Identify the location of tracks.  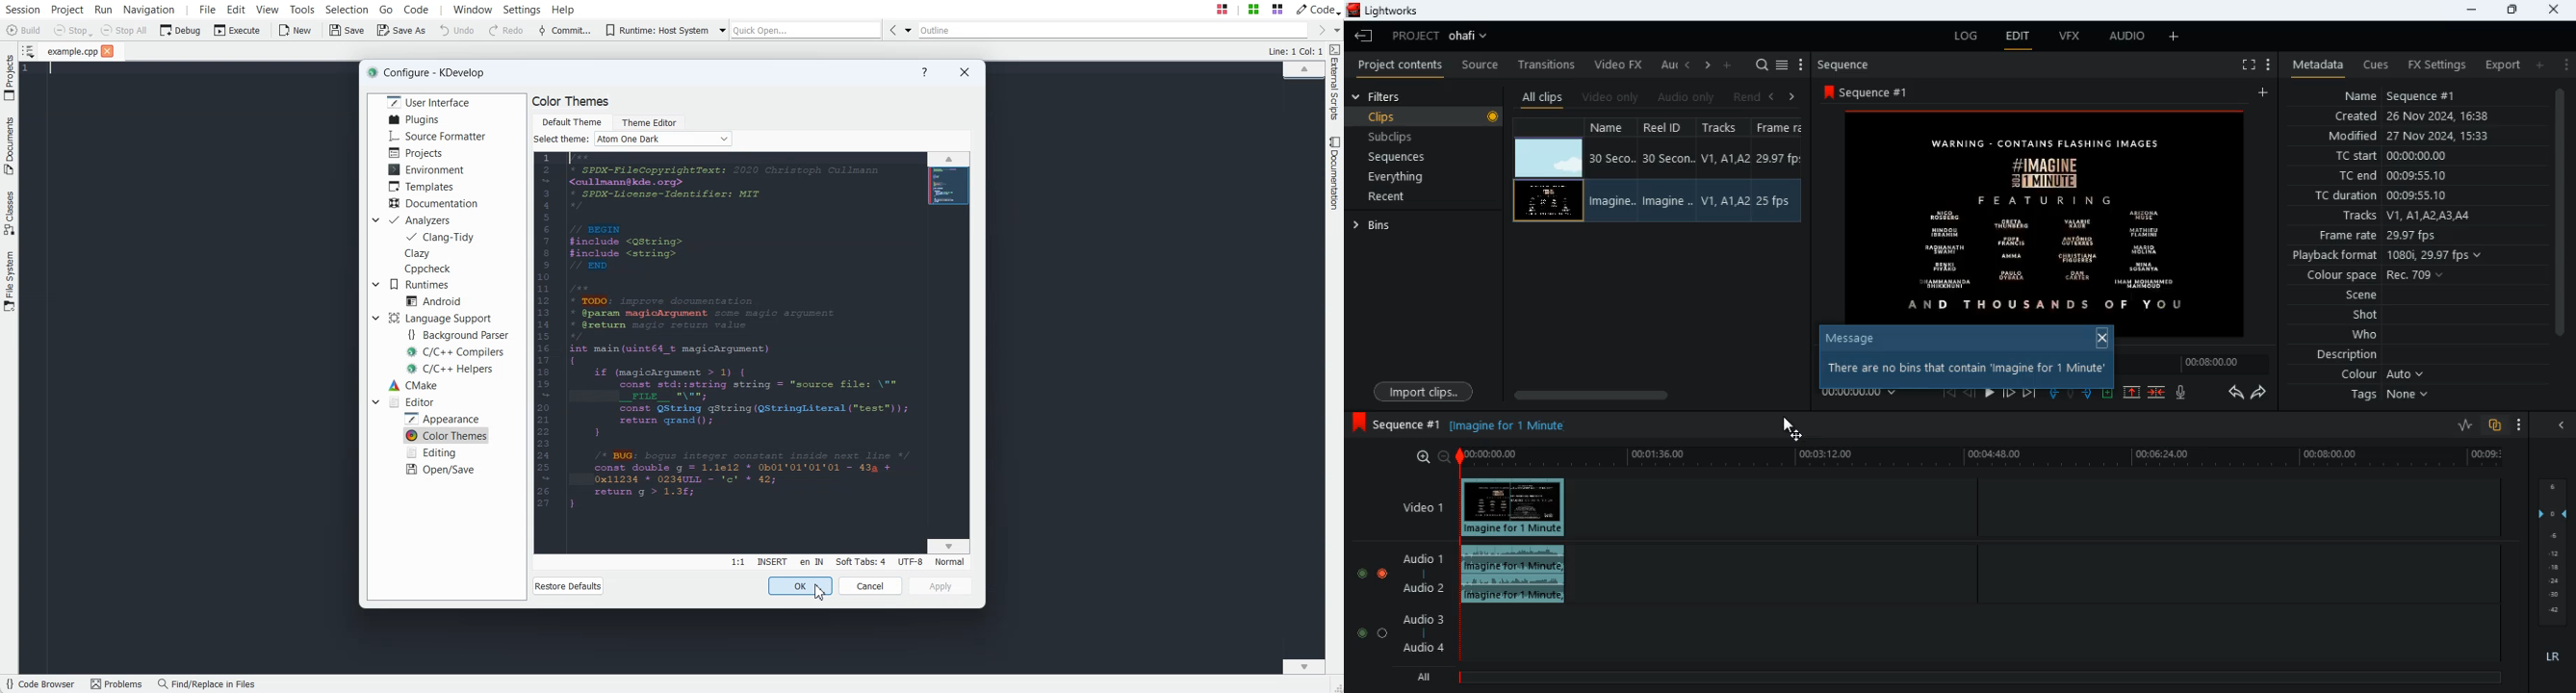
(1723, 129).